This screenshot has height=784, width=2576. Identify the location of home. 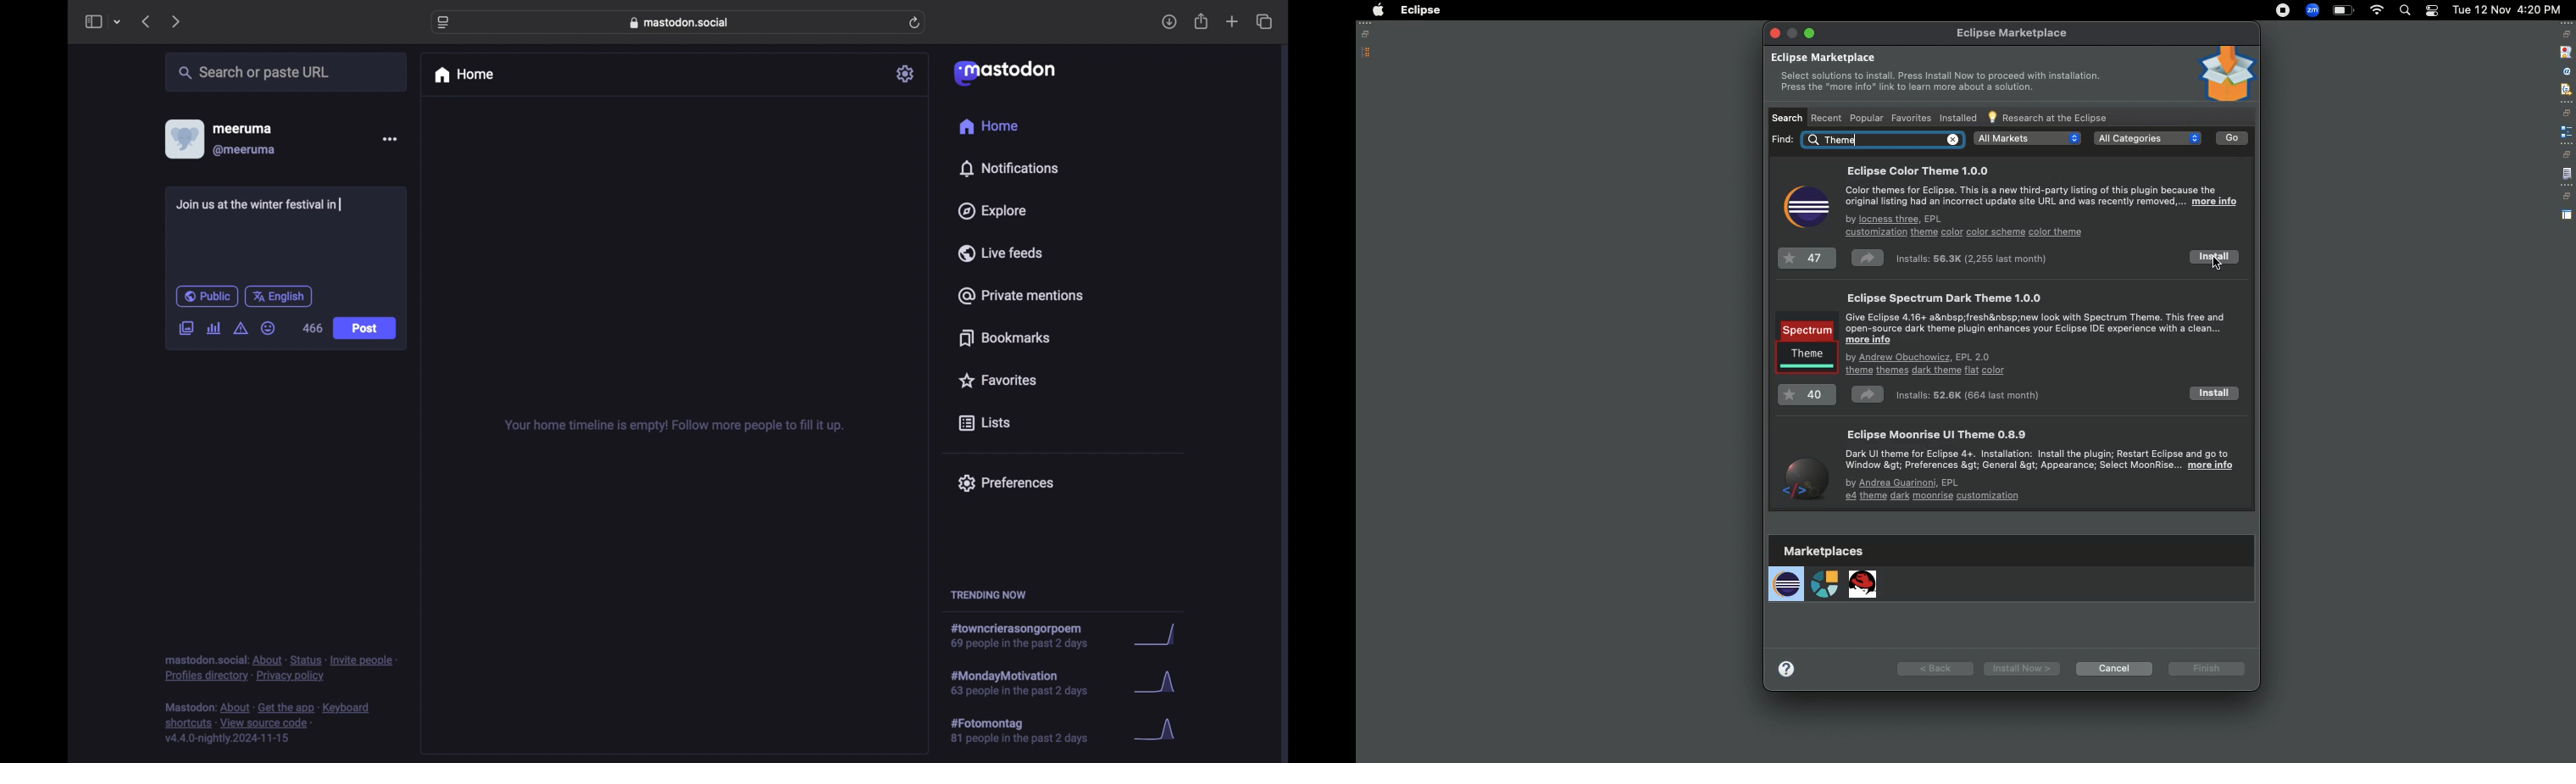
(988, 126).